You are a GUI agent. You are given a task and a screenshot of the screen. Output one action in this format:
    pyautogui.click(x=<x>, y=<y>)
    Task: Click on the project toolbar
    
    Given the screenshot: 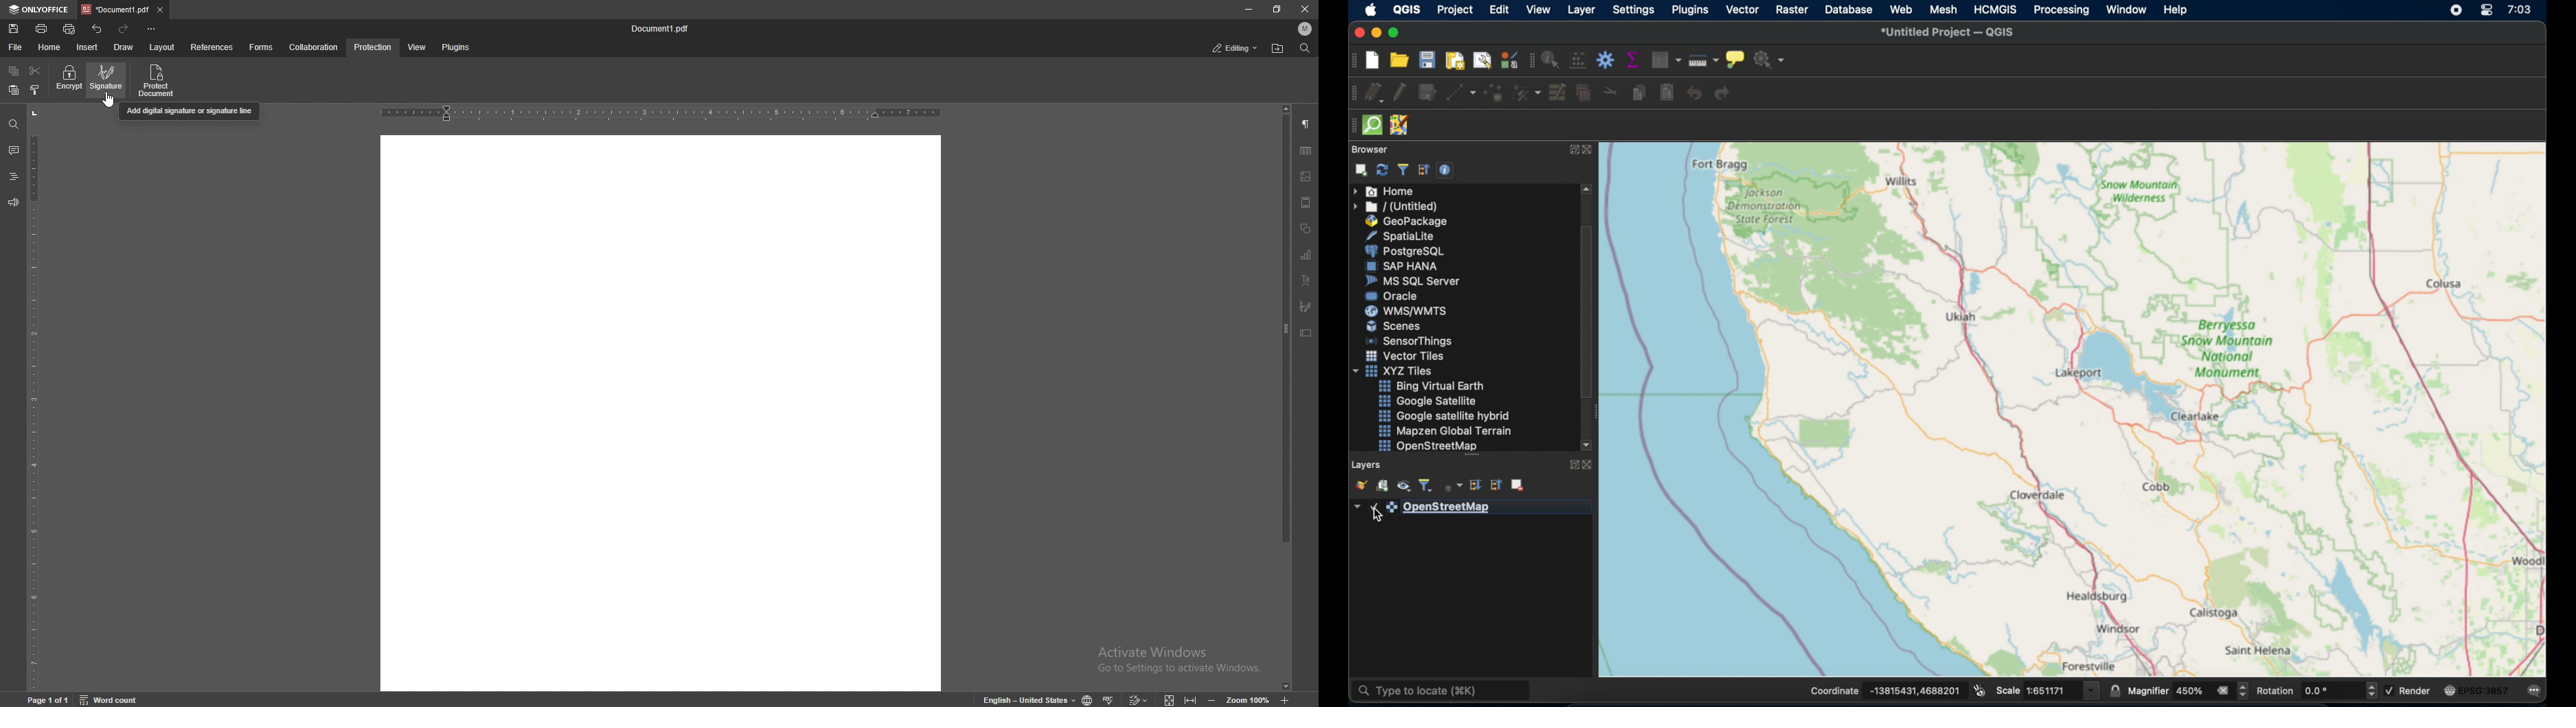 What is the action you would take?
    pyautogui.click(x=1356, y=62)
    